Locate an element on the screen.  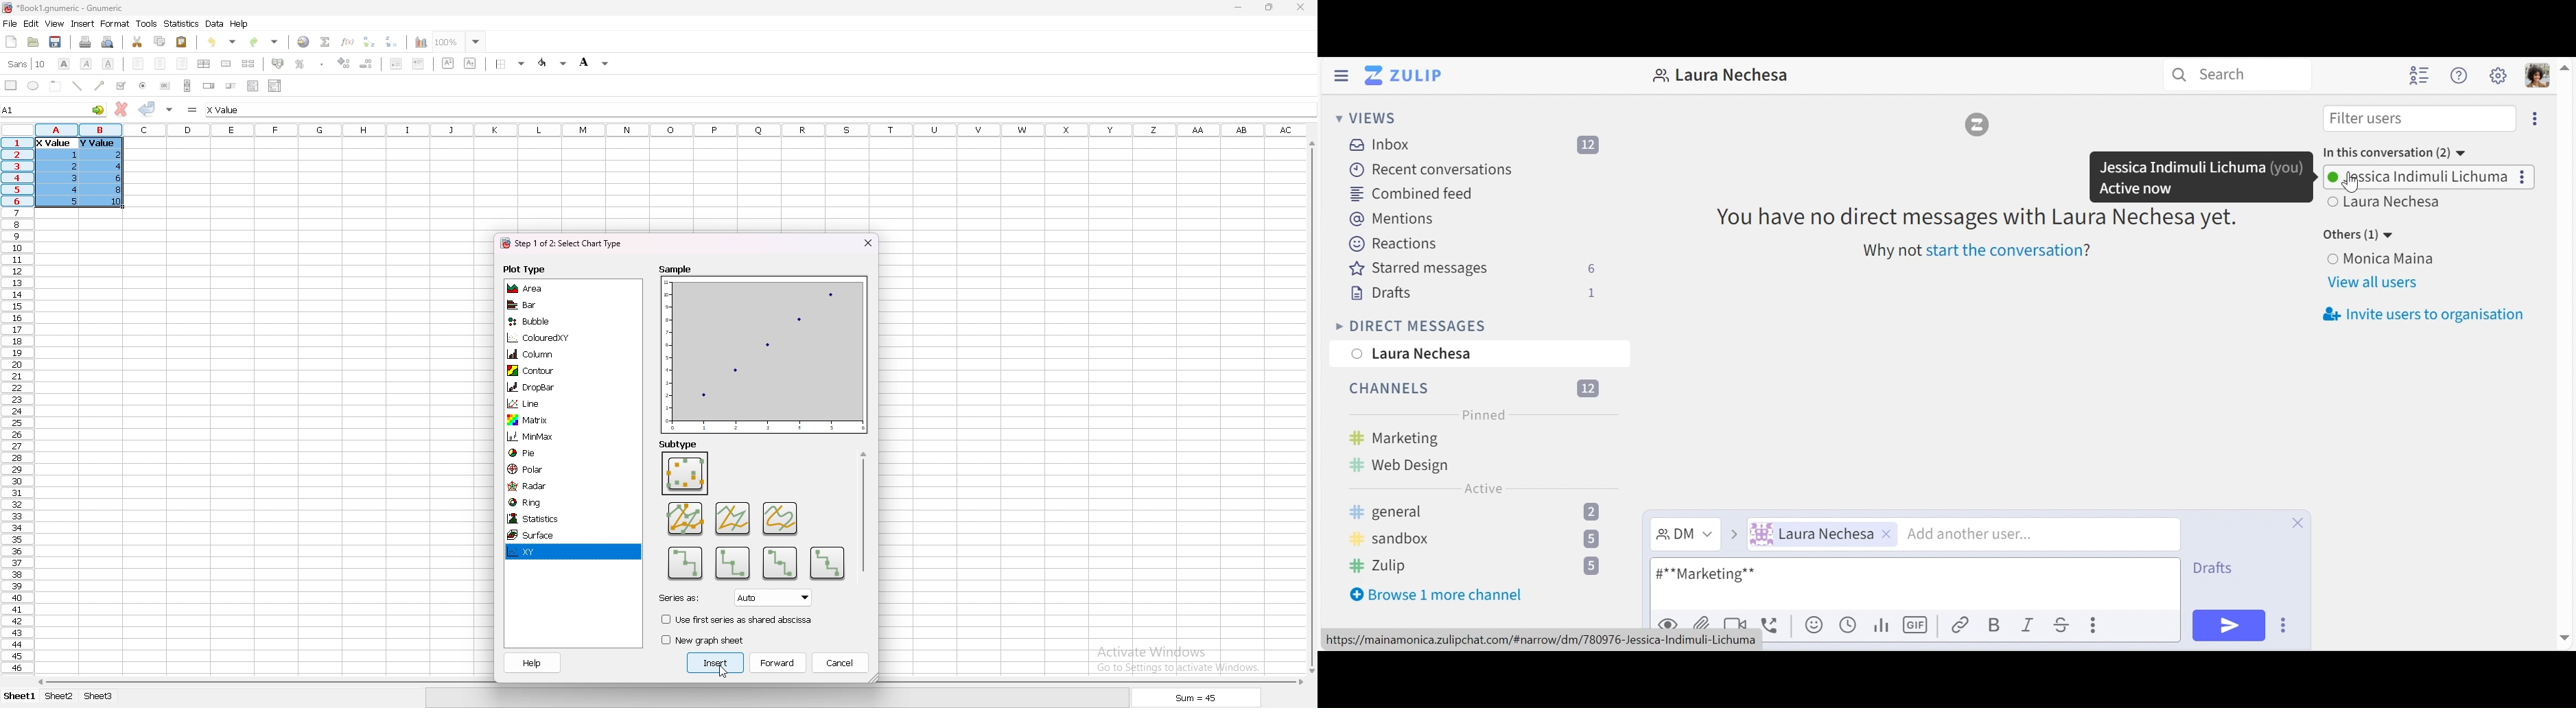
Add link is located at coordinates (1962, 624).